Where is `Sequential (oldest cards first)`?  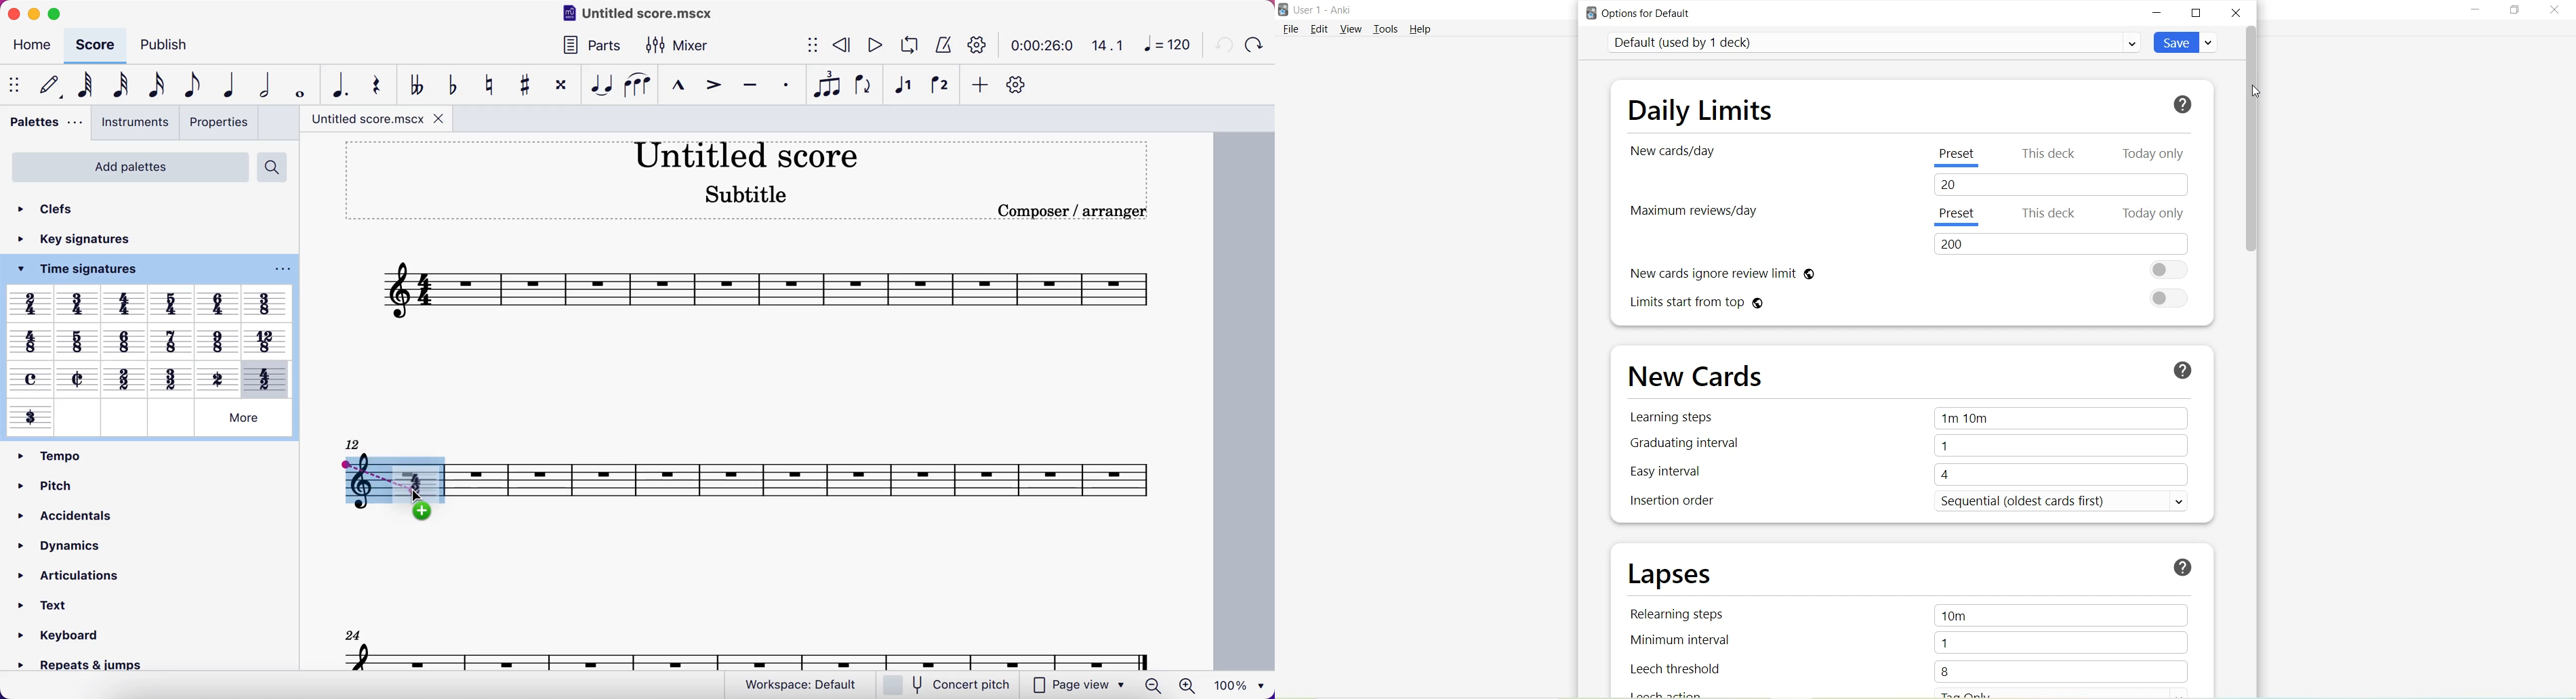
Sequential (oldest cards first) is located at coordinates (2057, 503).